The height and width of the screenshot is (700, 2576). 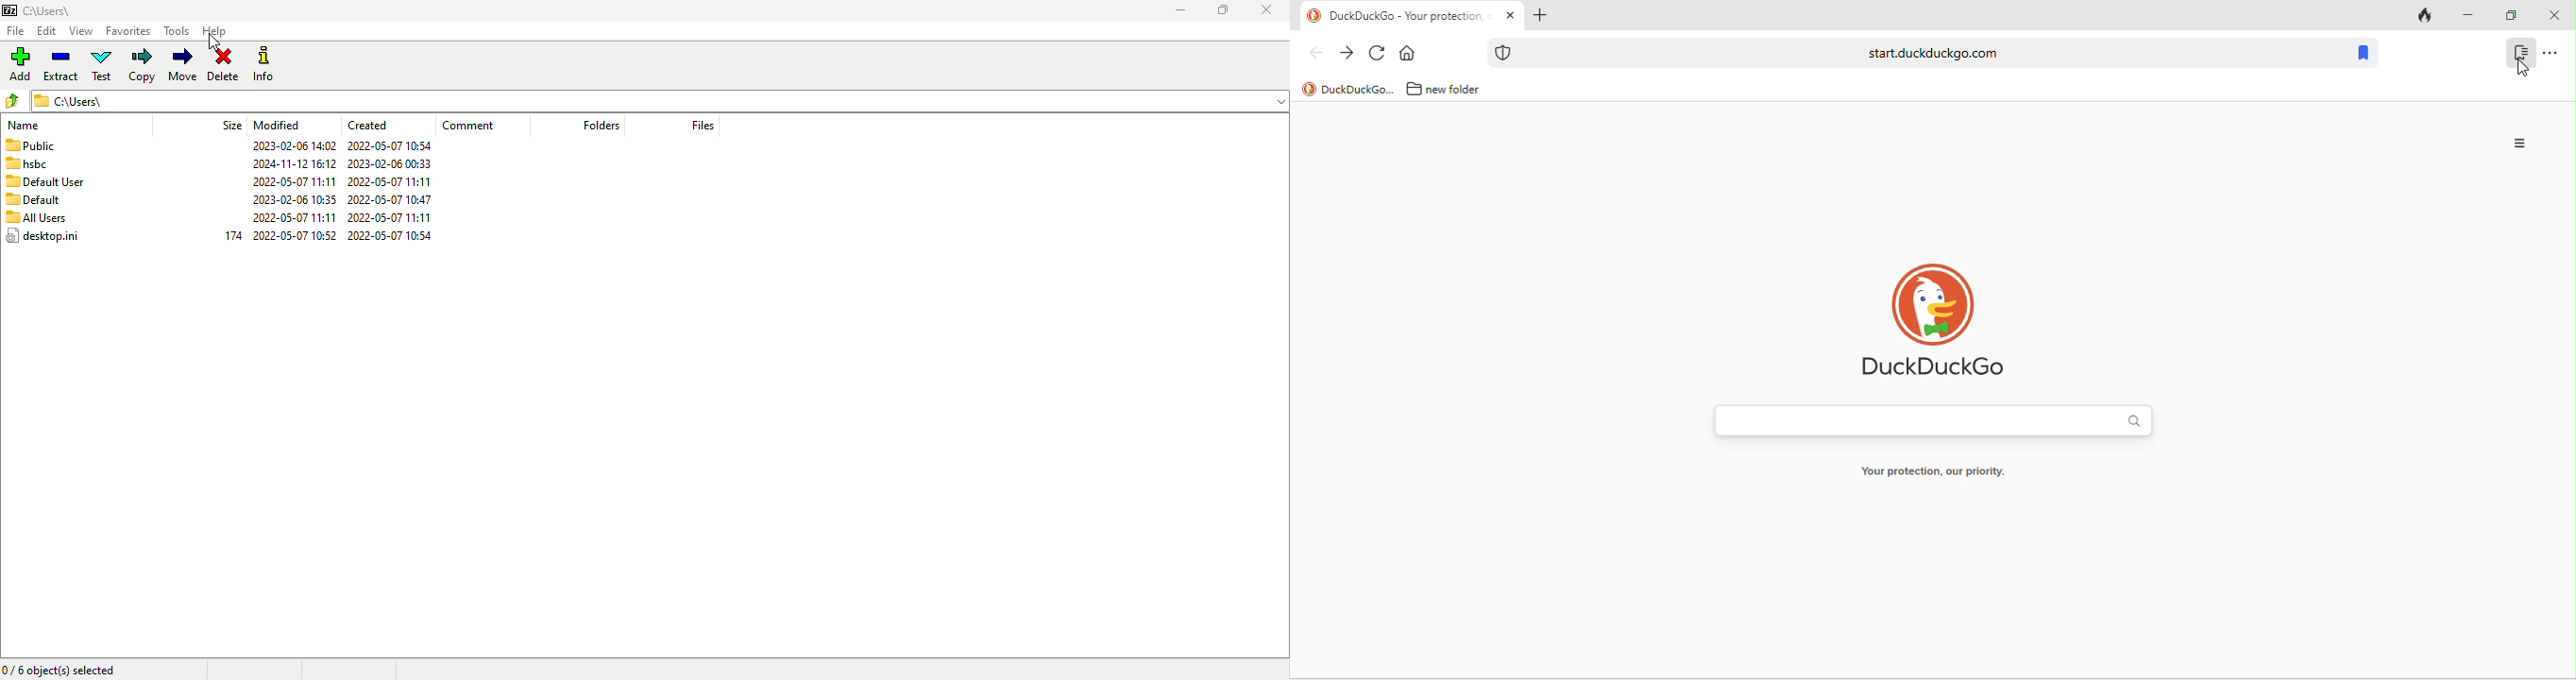 What do you see at coordinates (277, 125) in the screenshot?
I see `modified` at bounding box center [277, 125].